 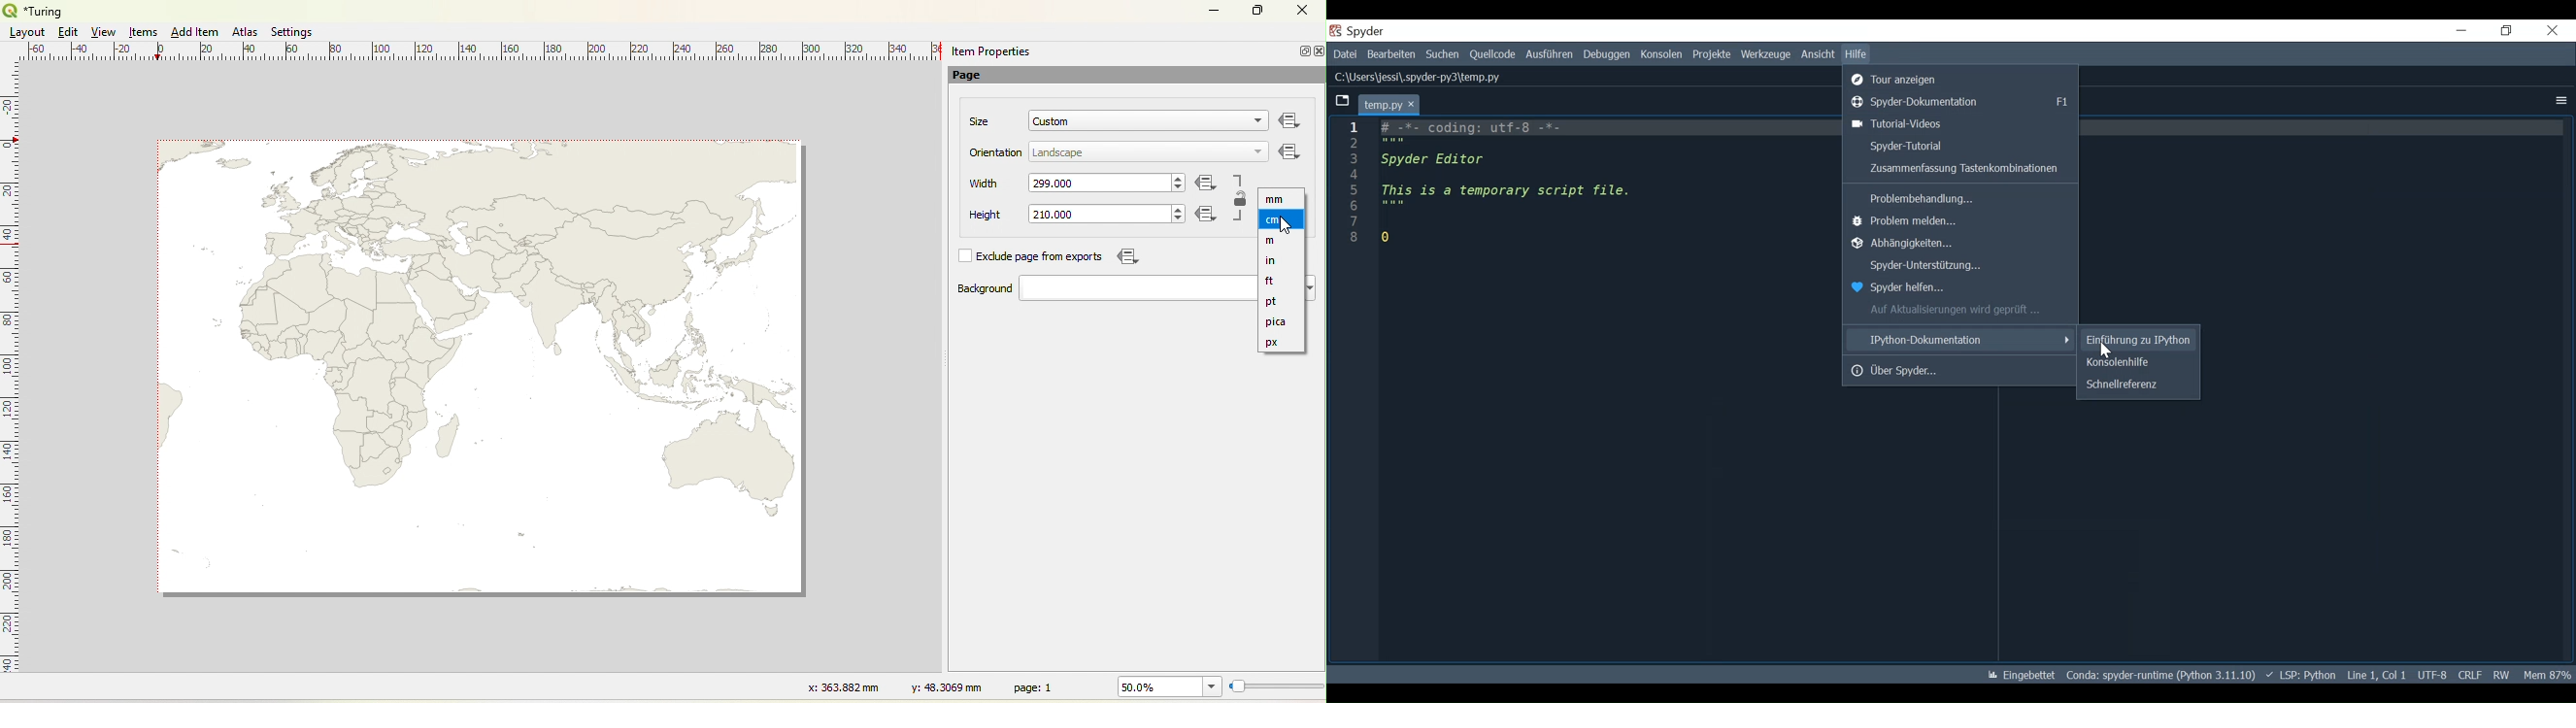 What do you see at coordinates (1663, 54) in the screenshot?
I see `Consoles` at bounding box center [1663, 54].